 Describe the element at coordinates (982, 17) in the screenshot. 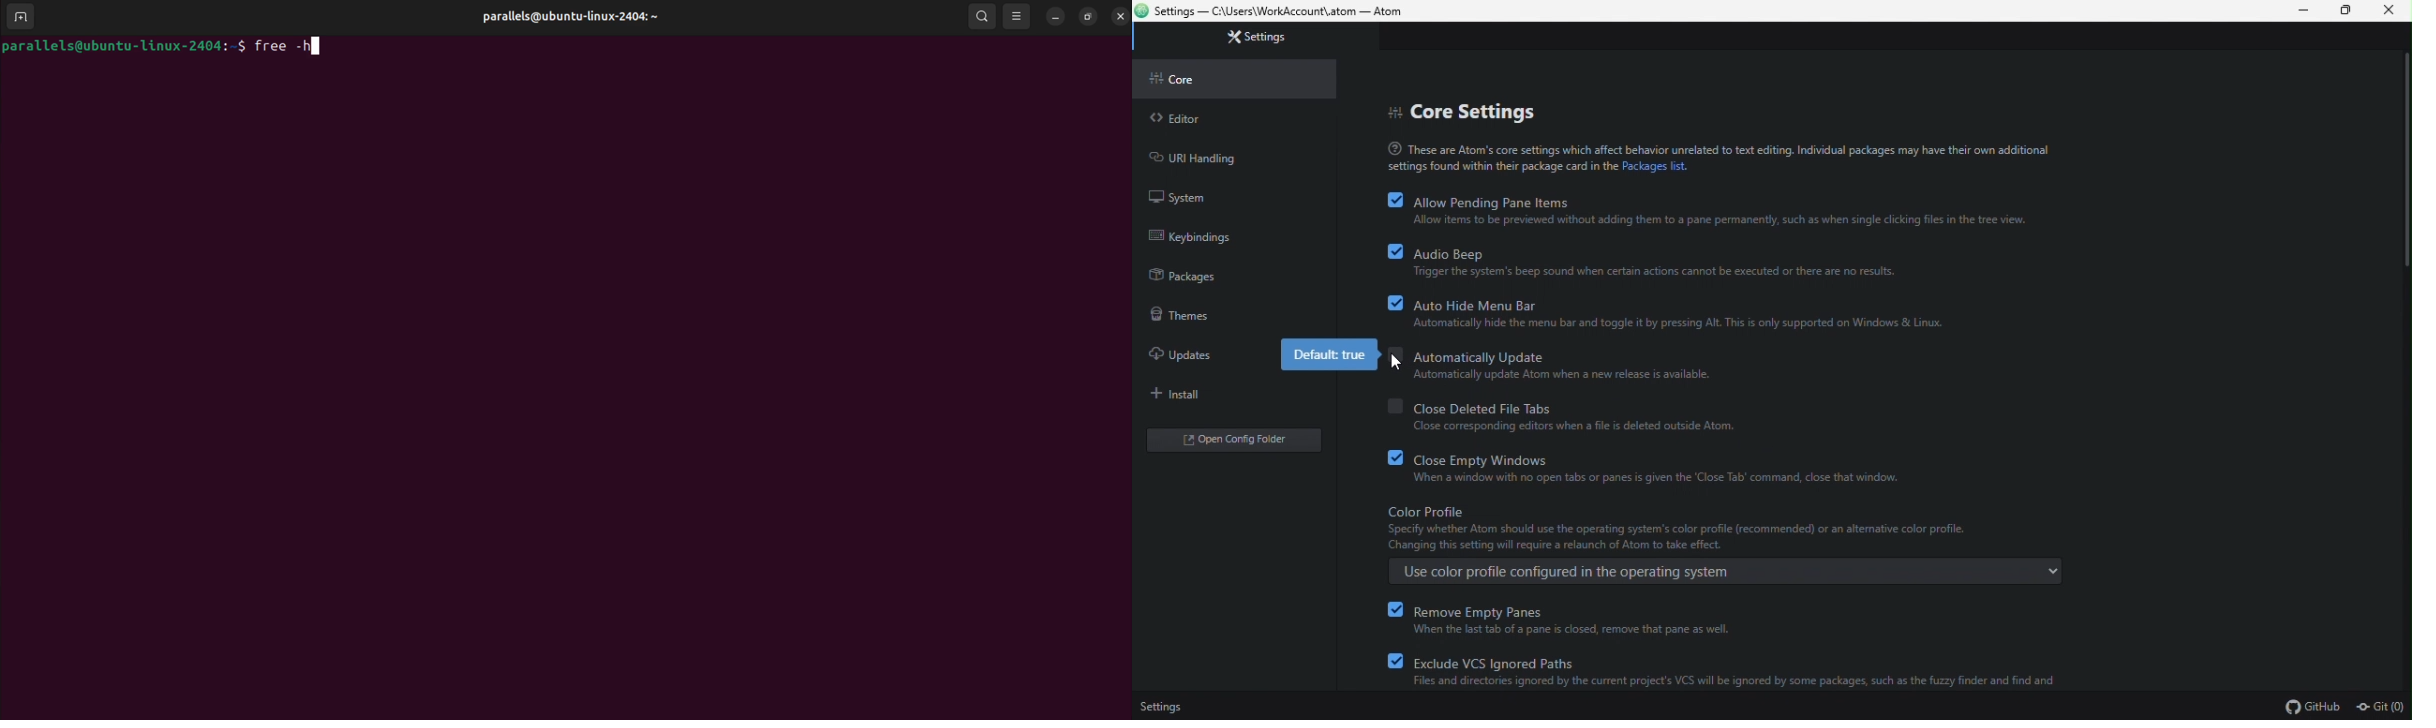

I see `search` at that location.